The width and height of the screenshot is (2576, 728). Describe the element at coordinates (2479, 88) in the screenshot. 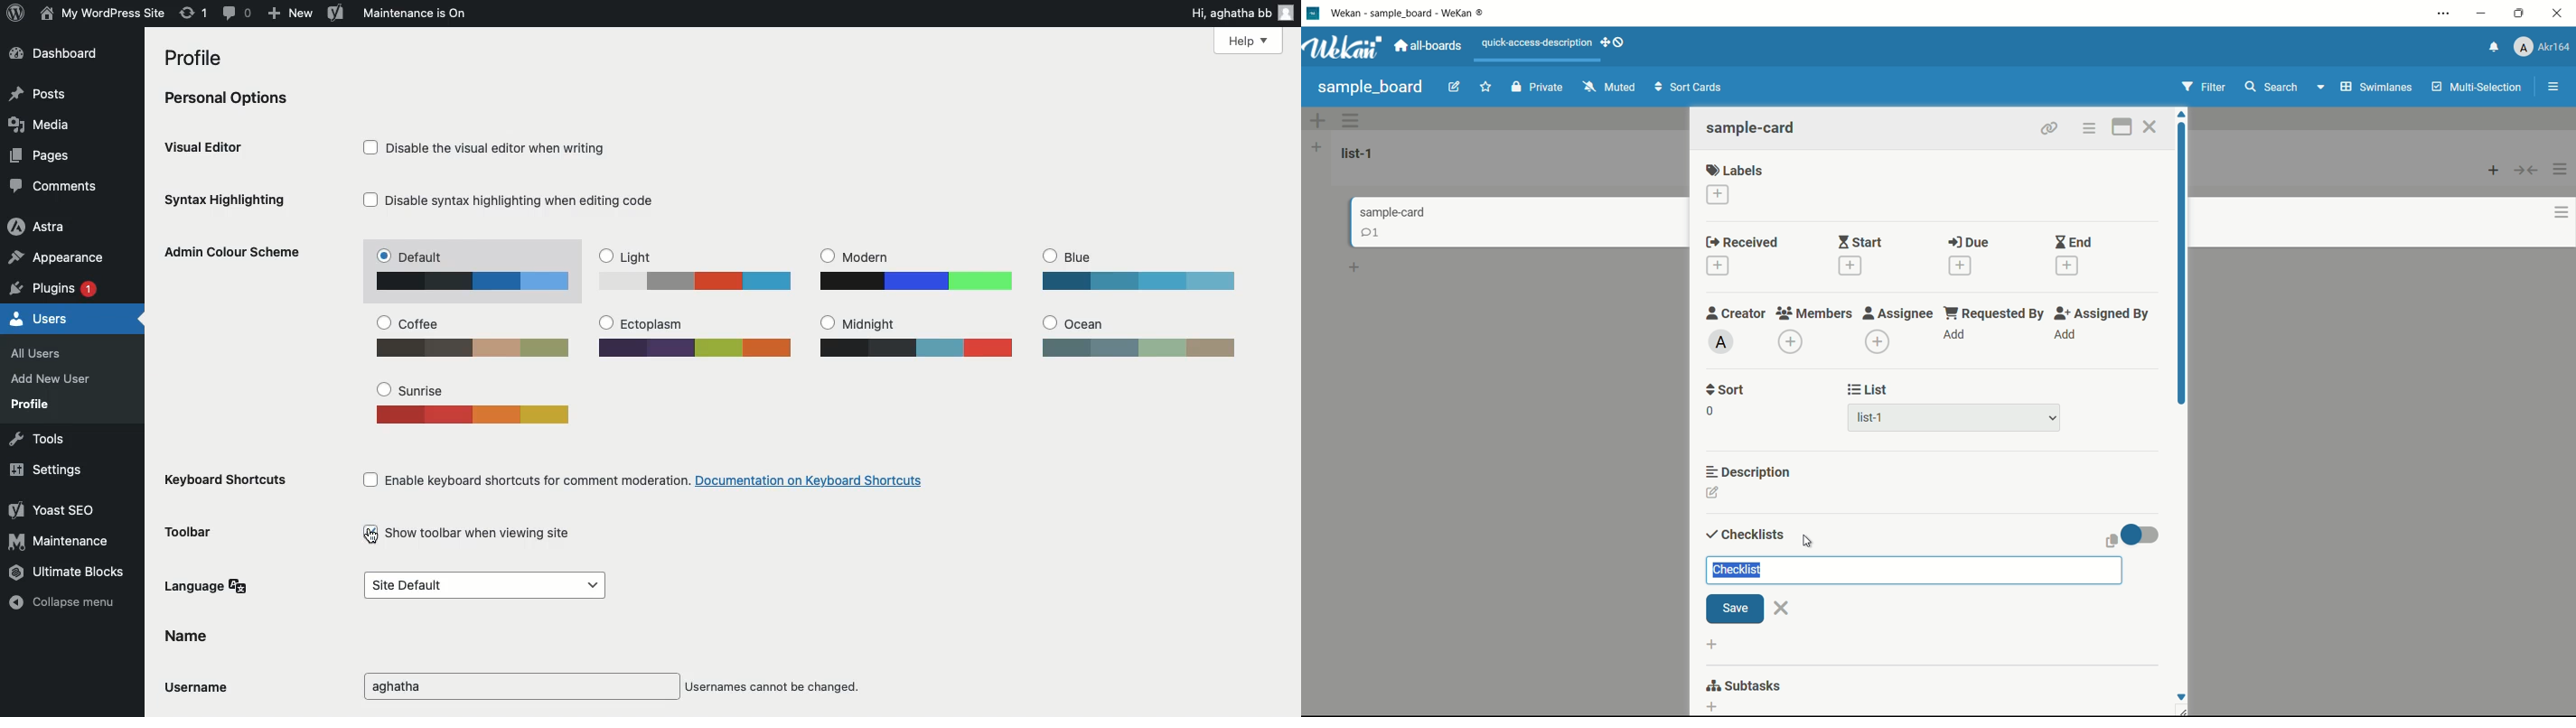

I see ` Multi-Selection` at that location.